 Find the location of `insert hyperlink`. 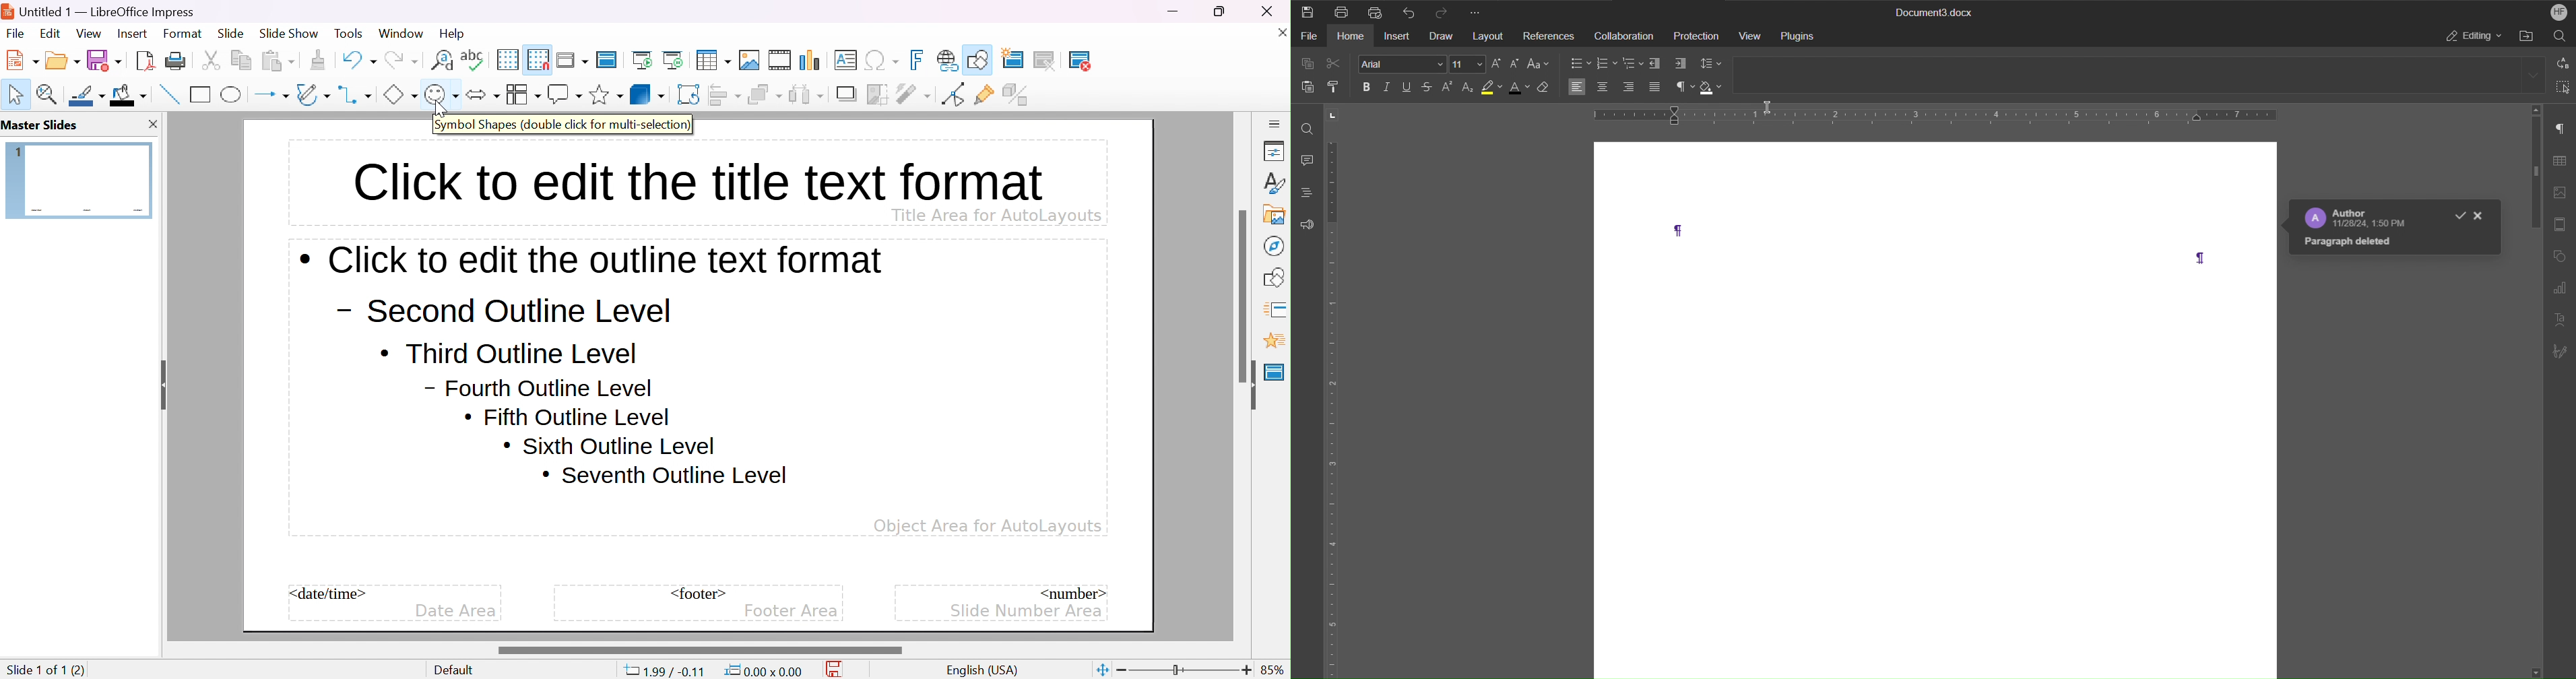

insert hyperlink is located at coordinates (948, 60).